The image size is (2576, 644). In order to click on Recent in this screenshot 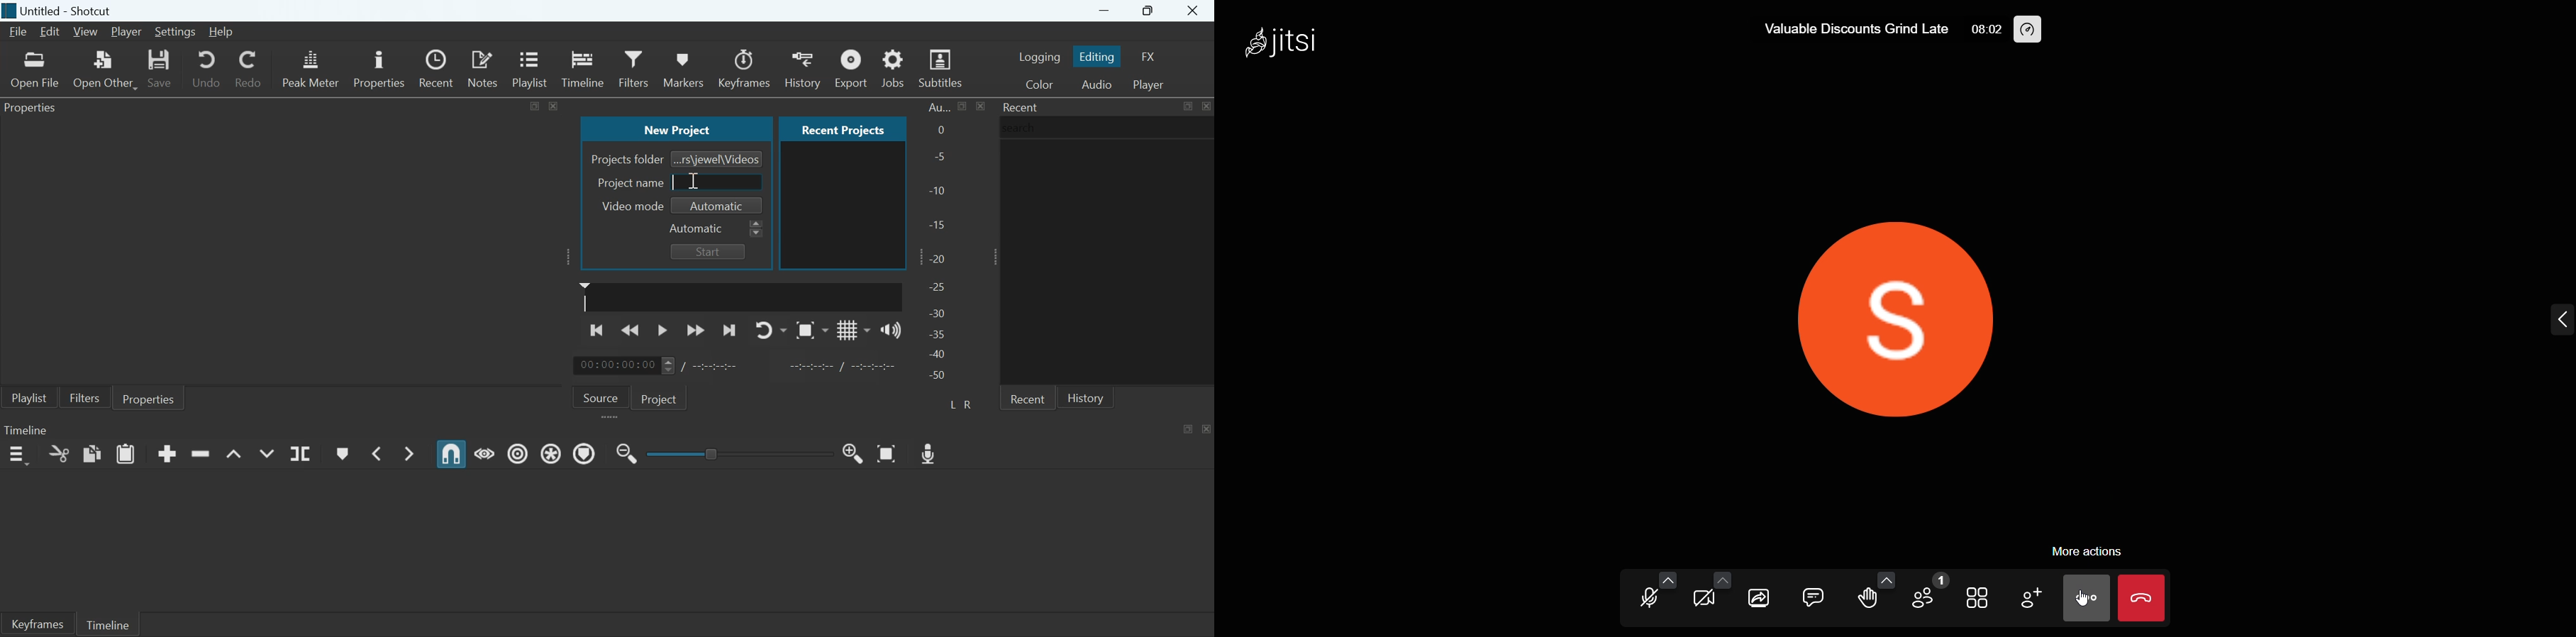, I will do `click(1028, 398)`.